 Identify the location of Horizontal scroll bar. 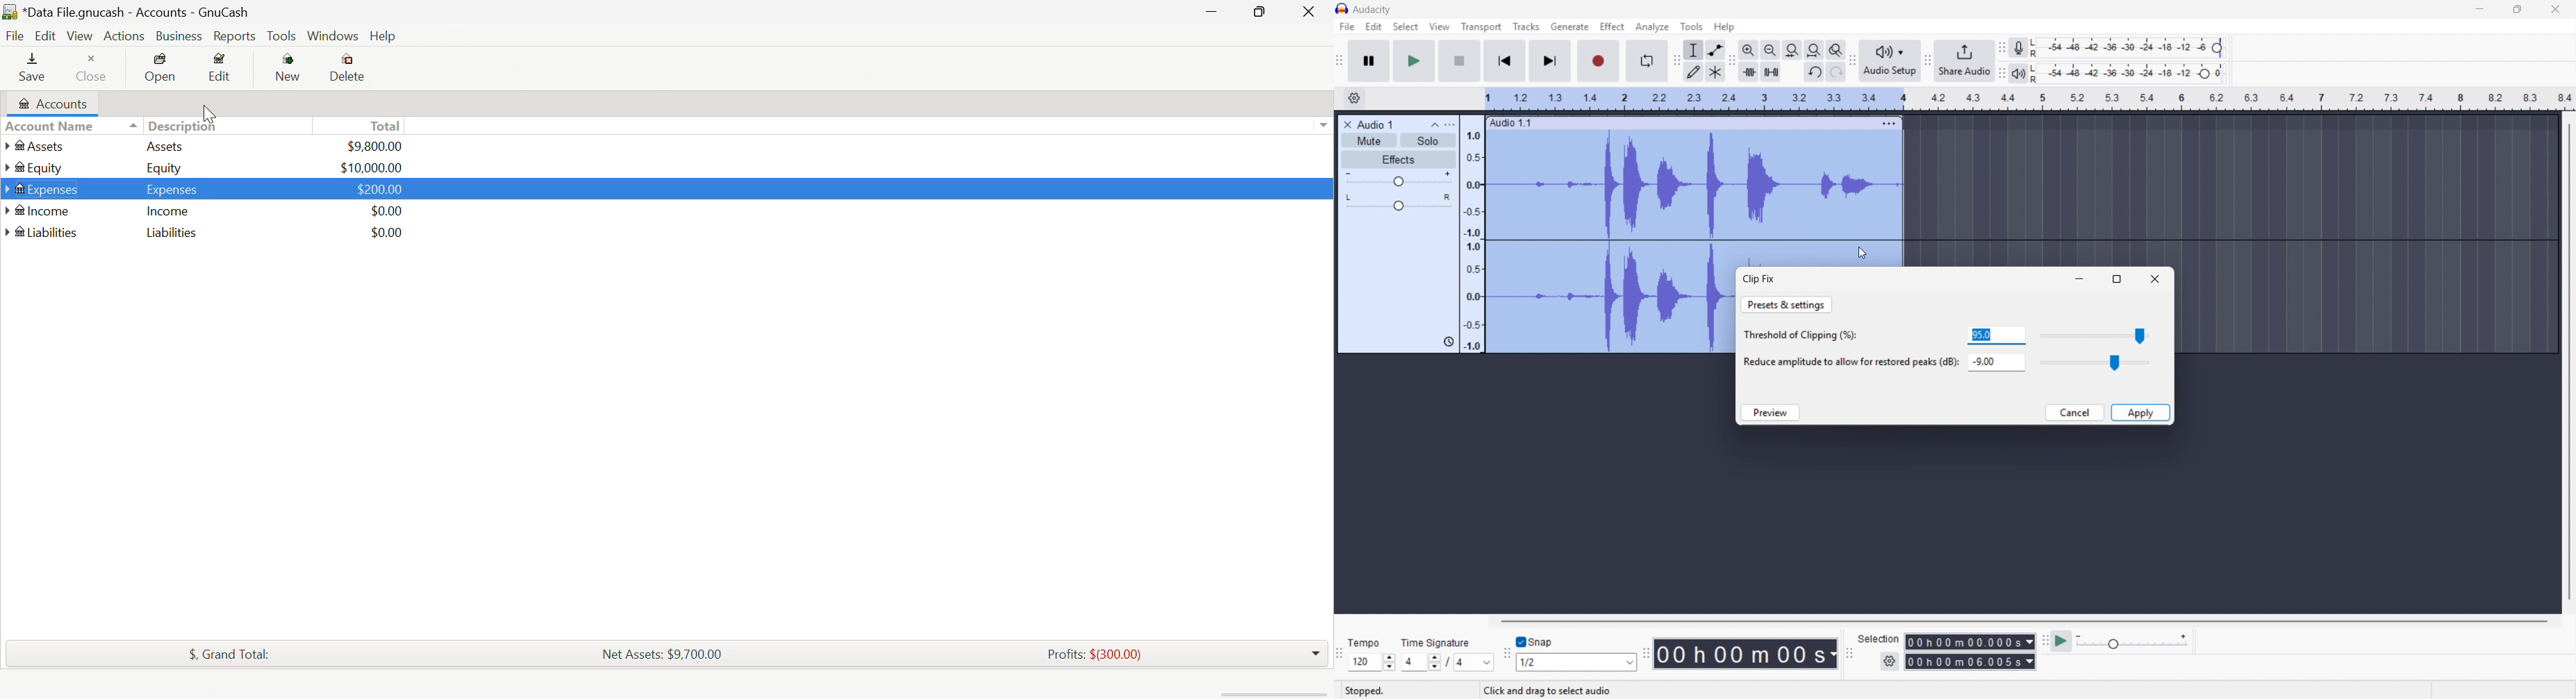
(2022, 621).